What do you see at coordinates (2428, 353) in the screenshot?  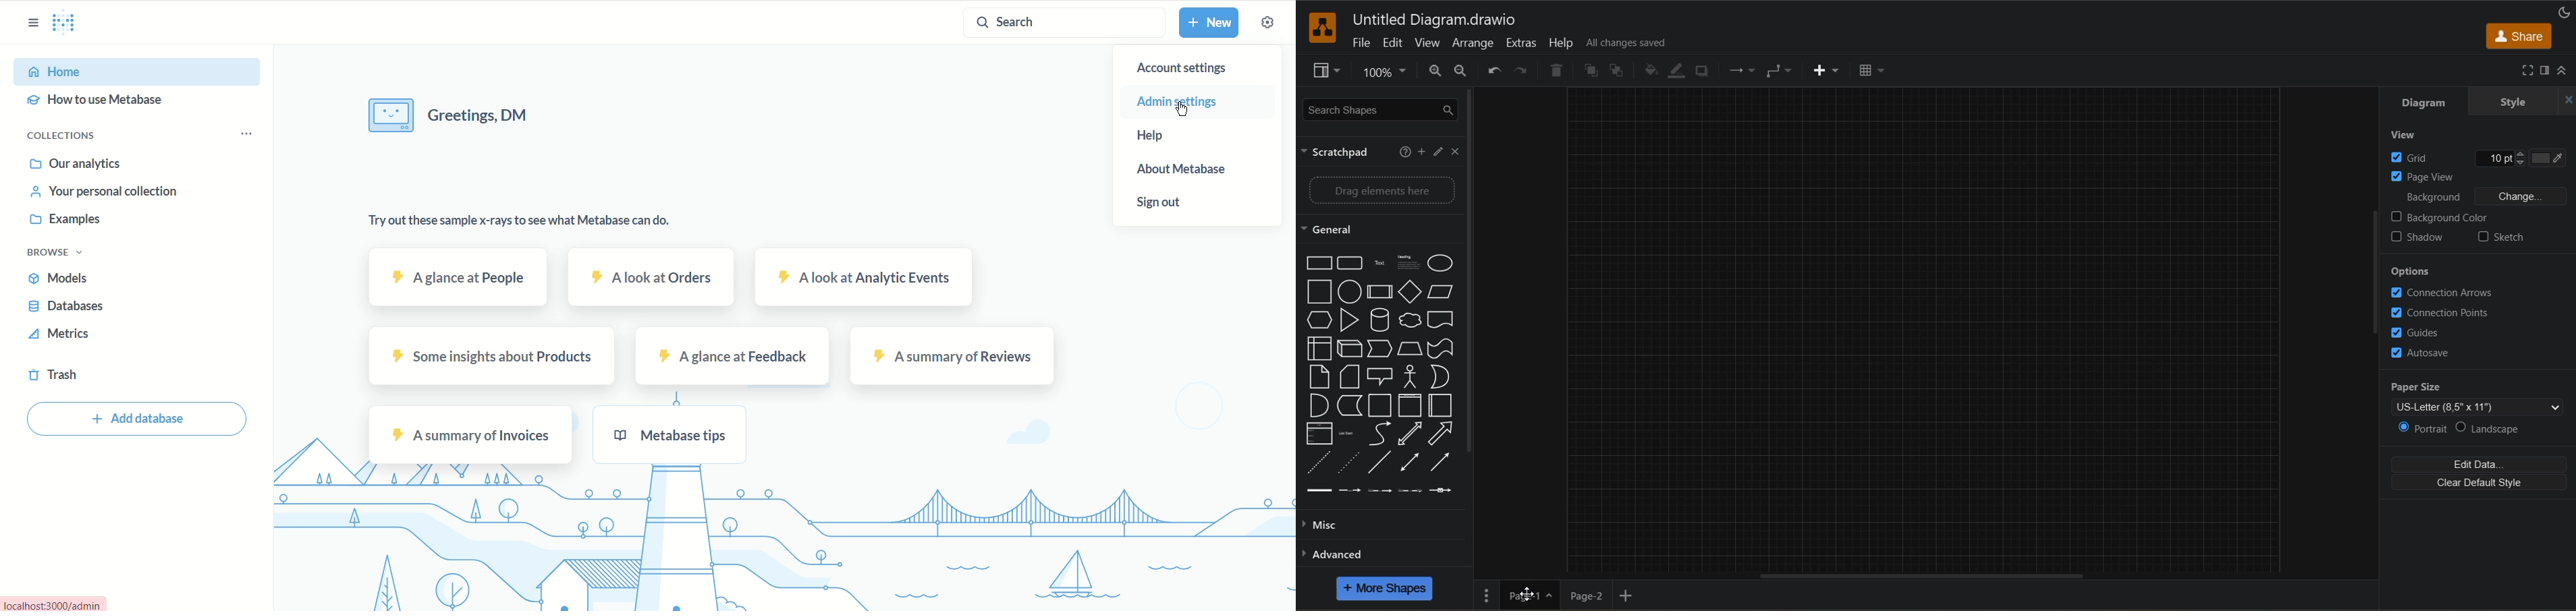 I see `autosave` at bounding box center [2428, 353].